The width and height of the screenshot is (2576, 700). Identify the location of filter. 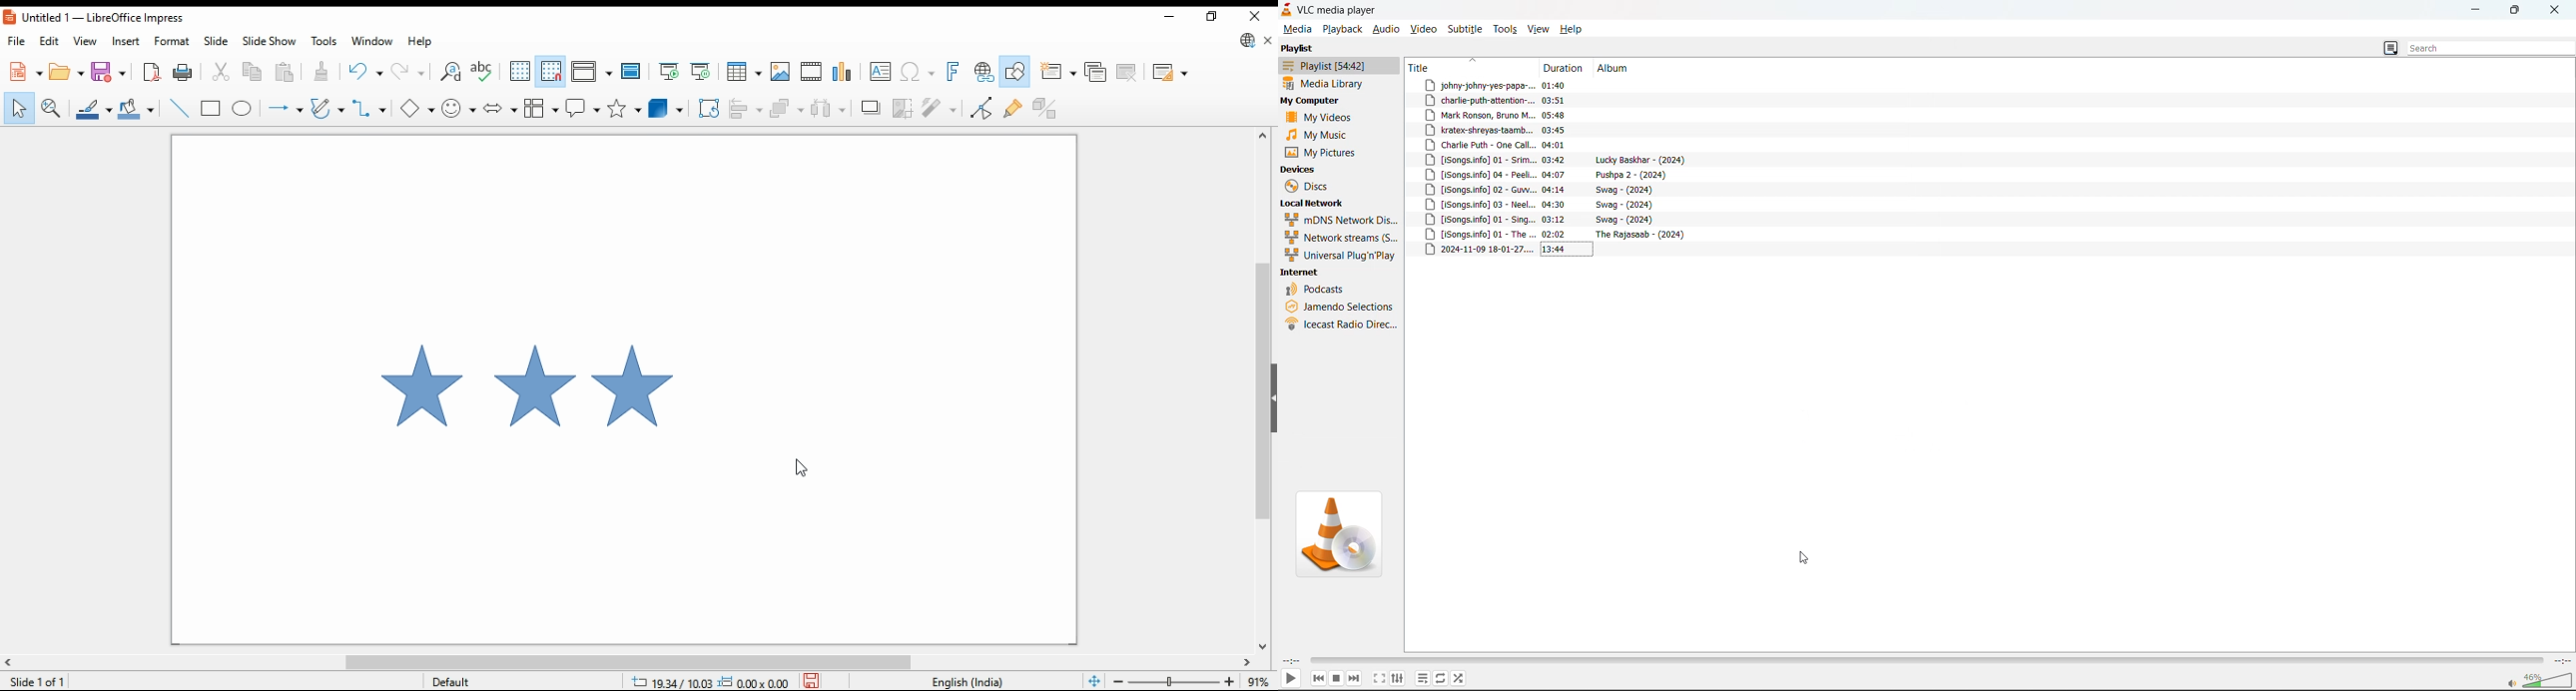
(941, 107).